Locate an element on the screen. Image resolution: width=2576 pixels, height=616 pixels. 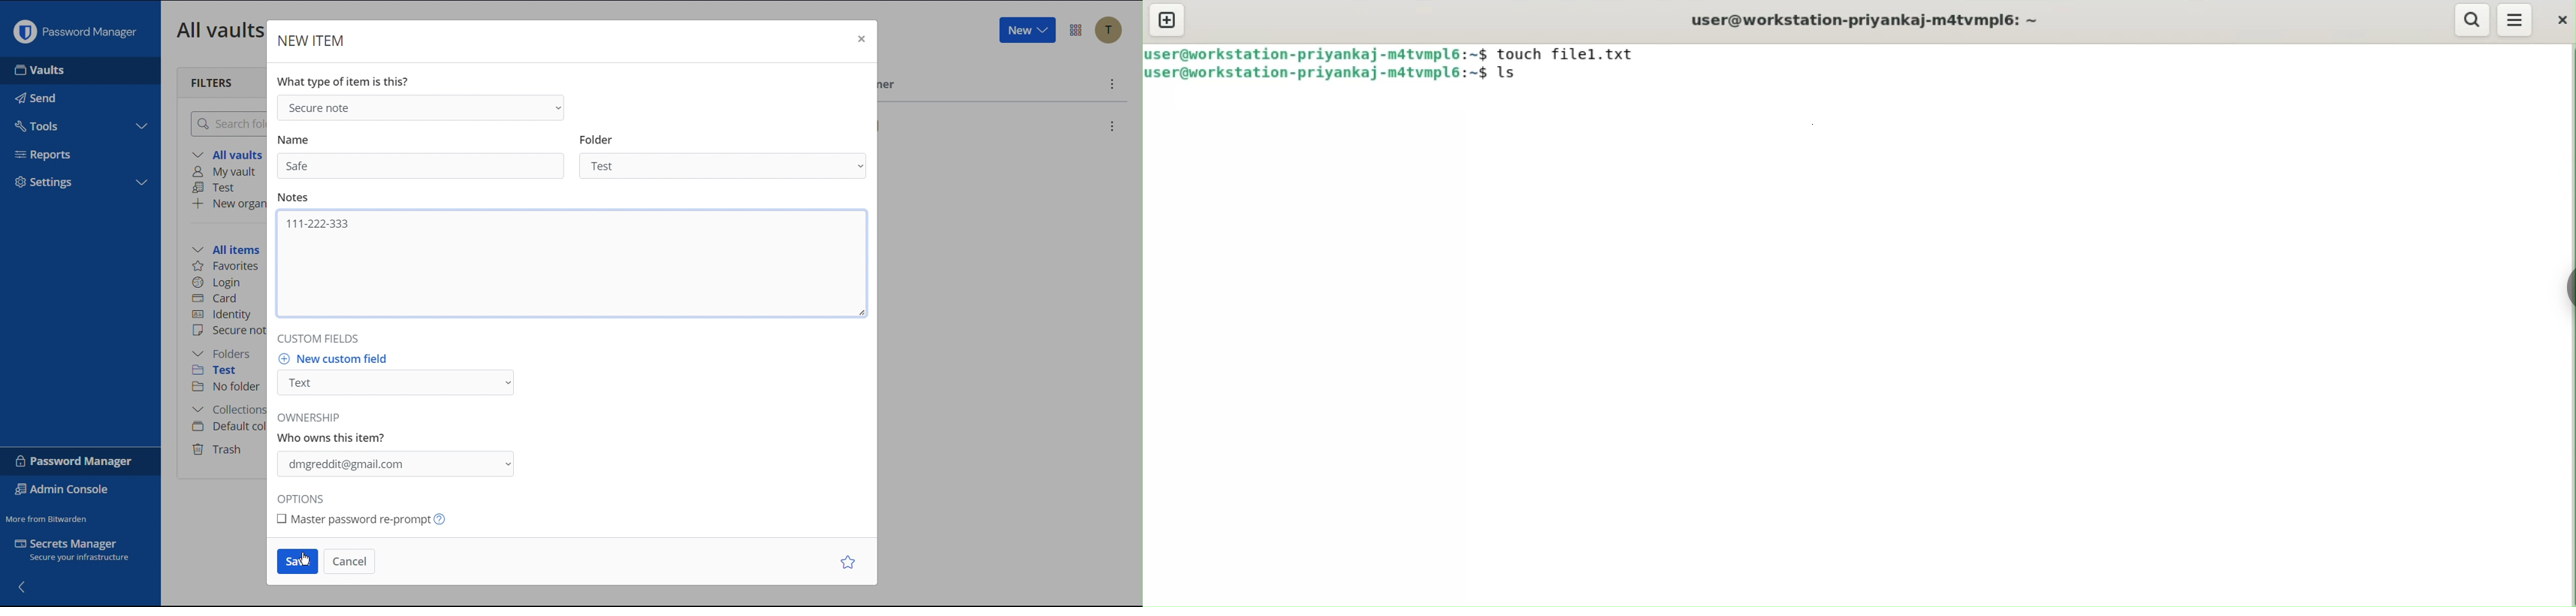
Password Manager is located at coordinates (75, 29).